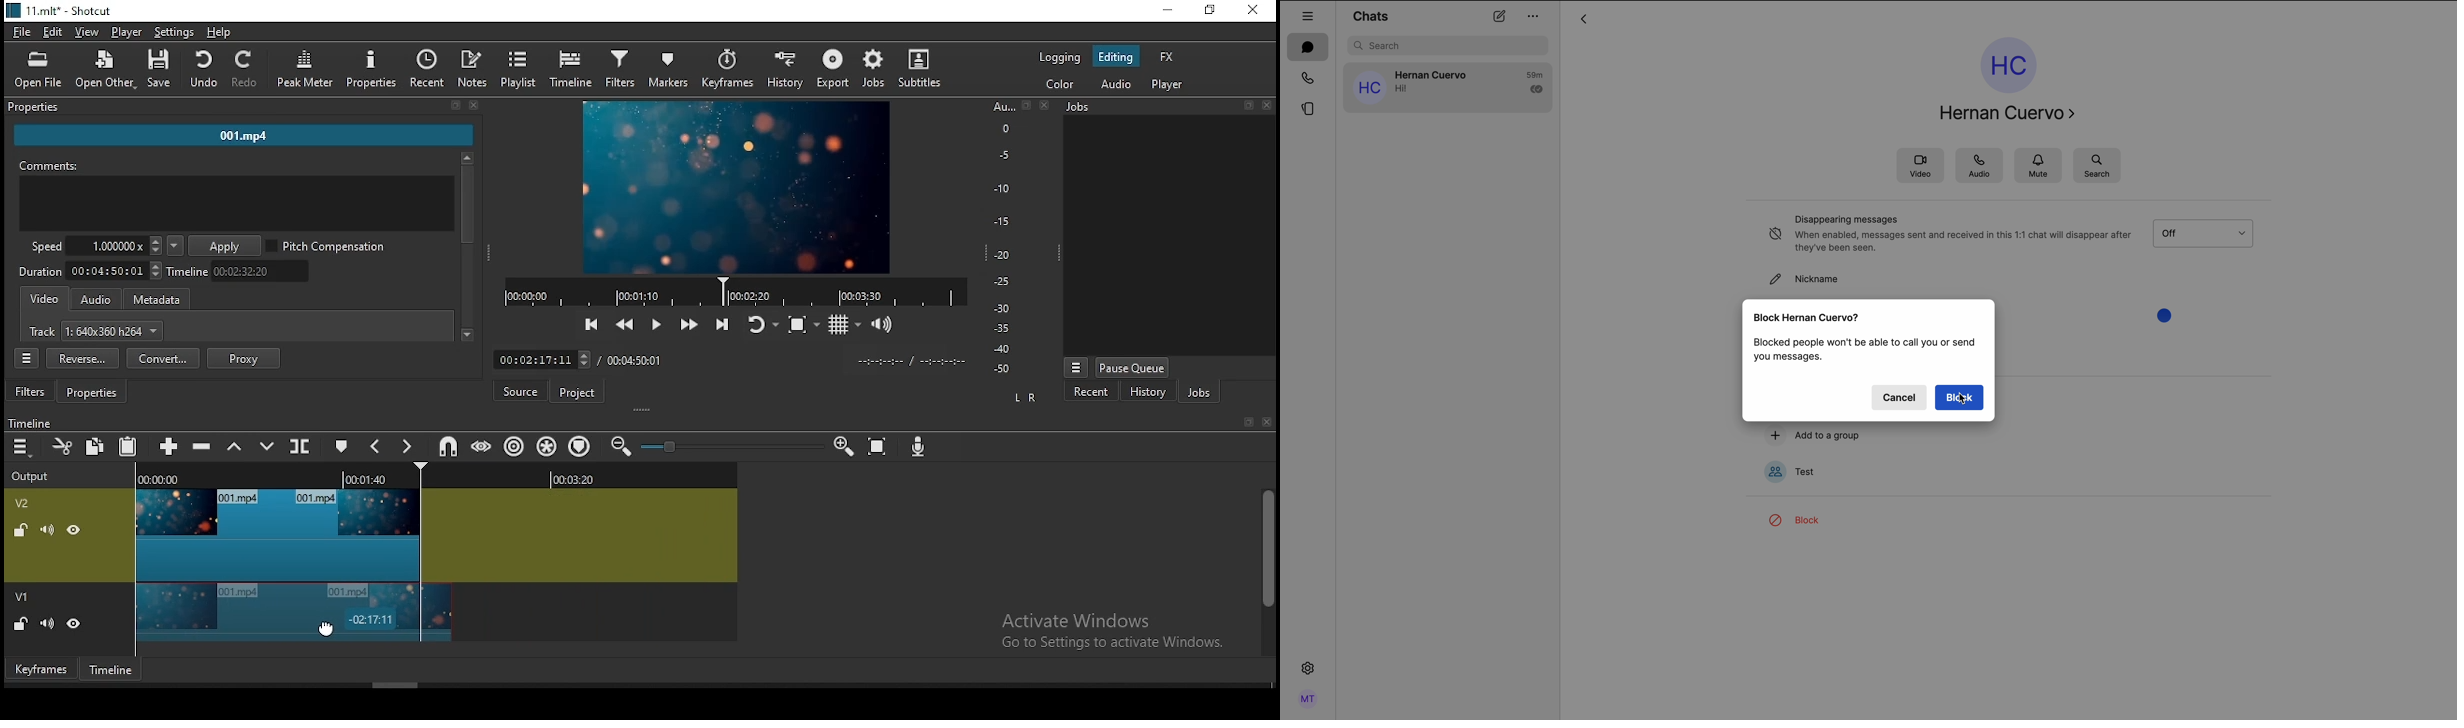 The image size is (2464, 728). Describe the element at coordinates (24, 598) in the screenshot. I see `V1` at that location.